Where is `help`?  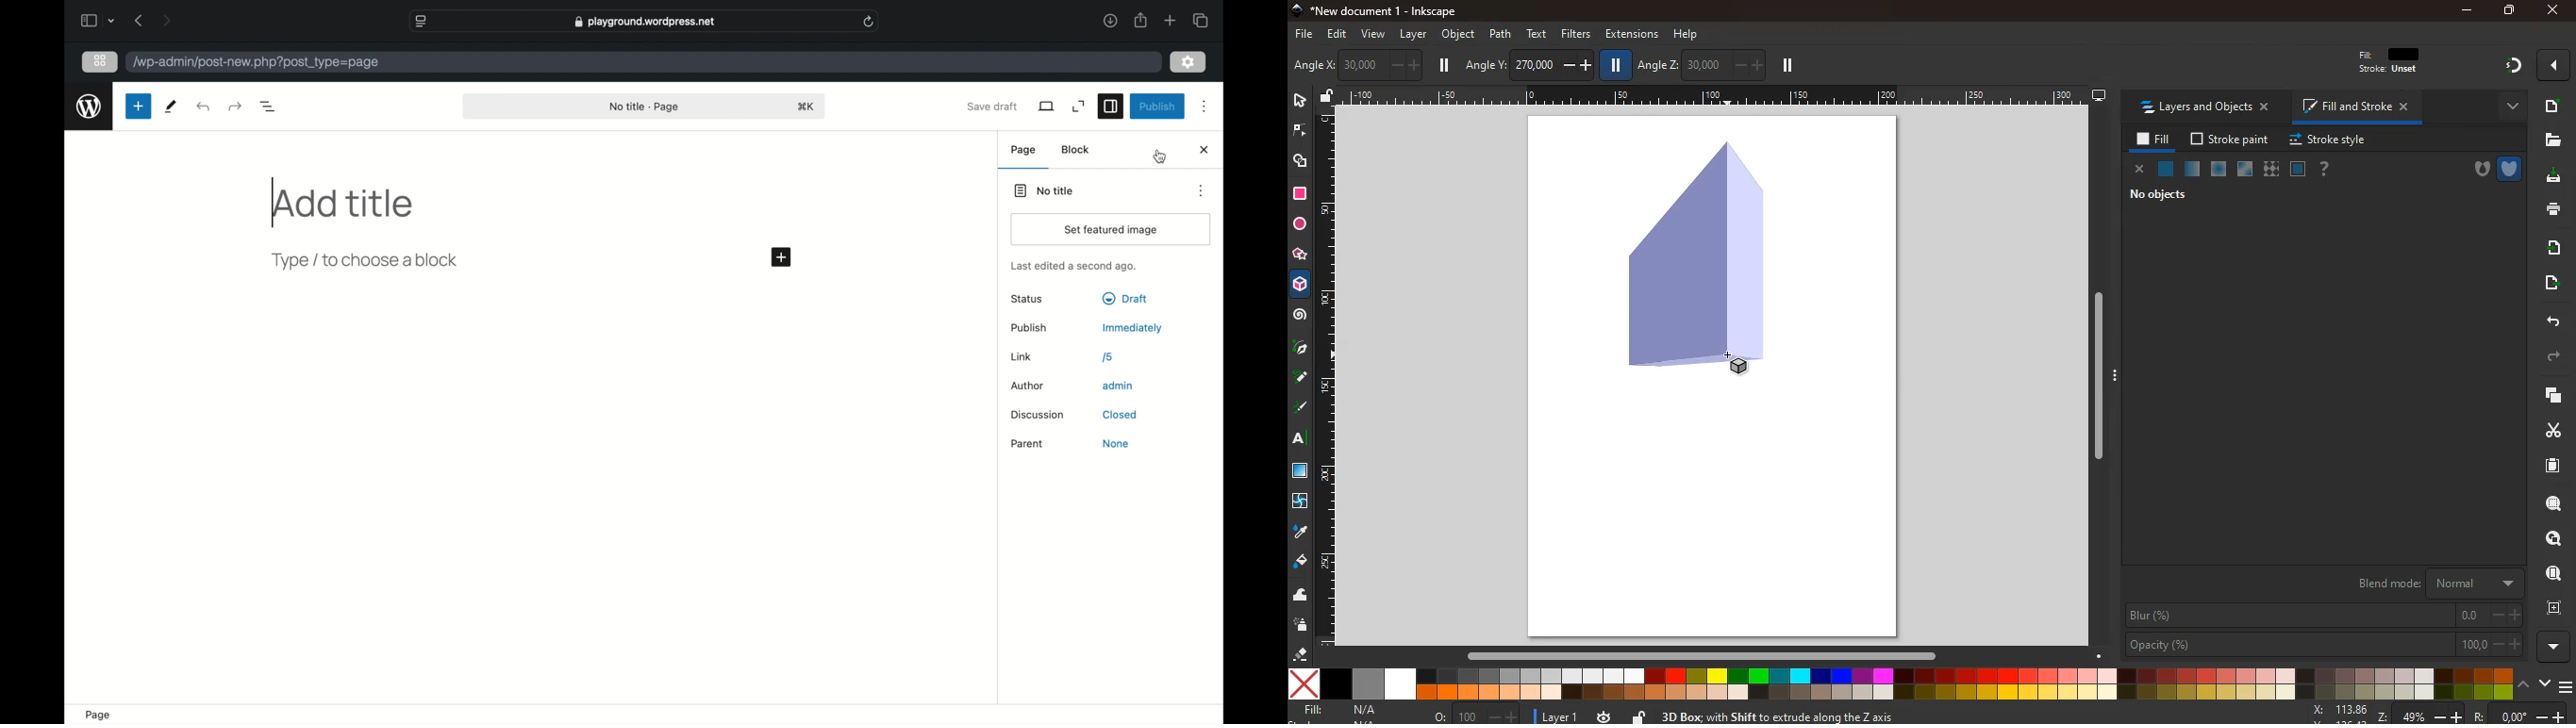
help is located at coordinates (1687, 32).